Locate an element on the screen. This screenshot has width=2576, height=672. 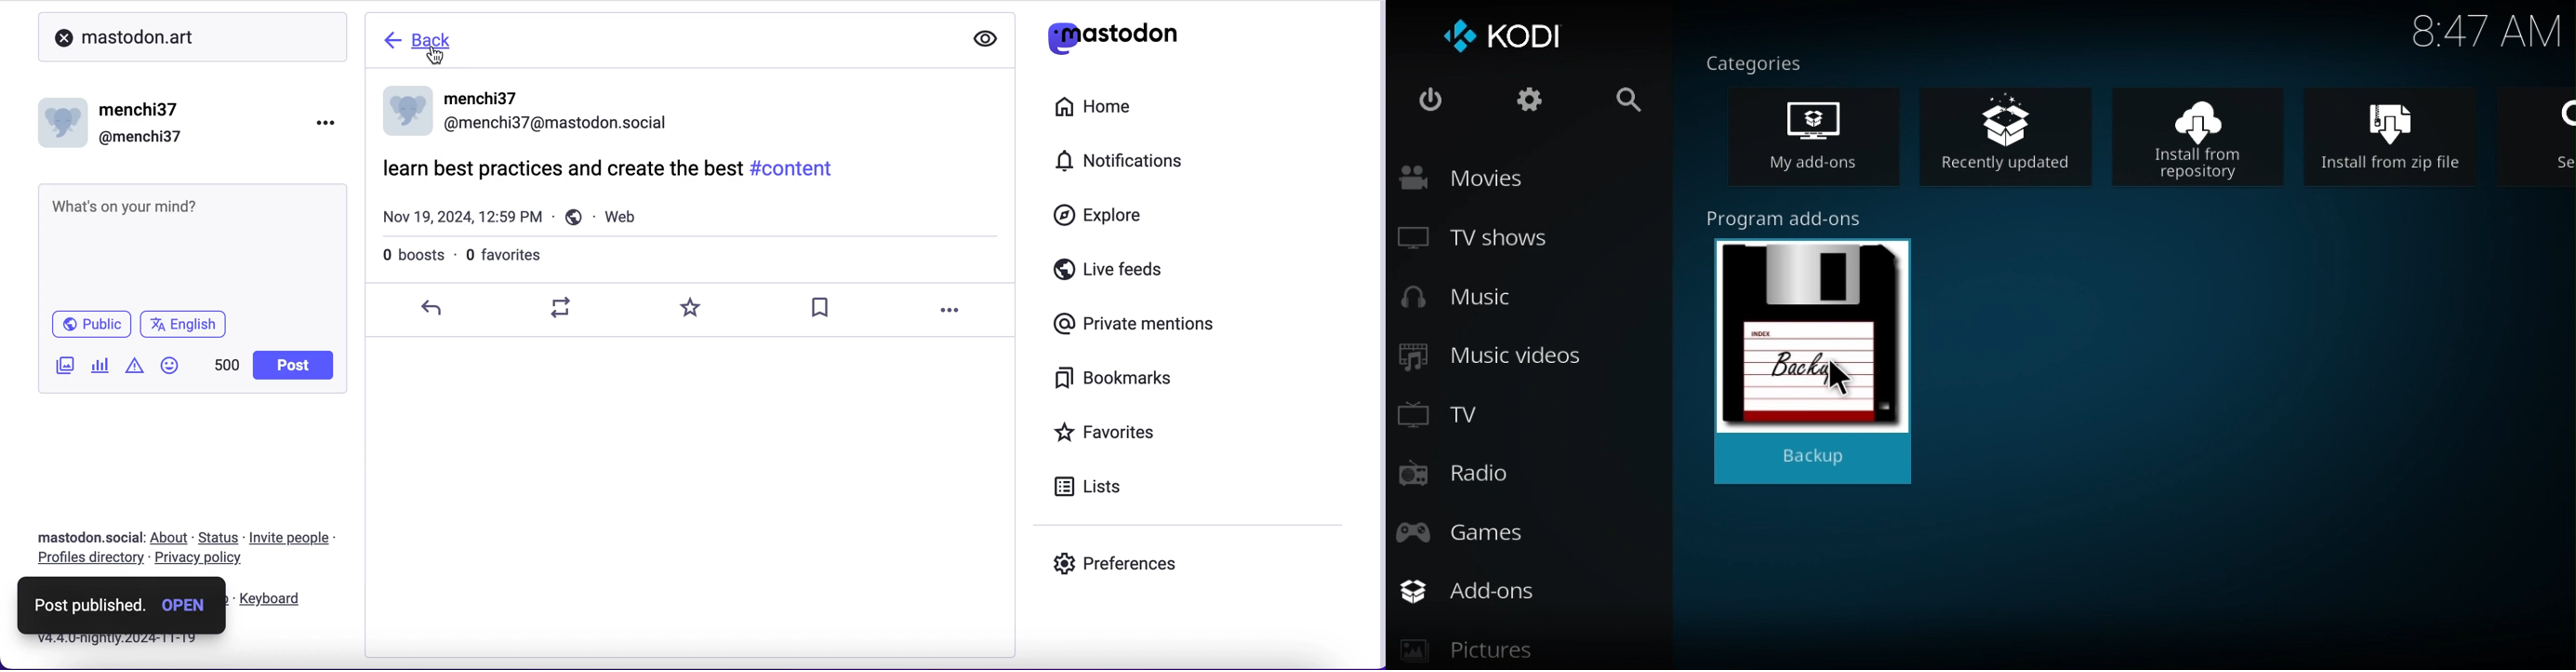
menchi37 is located at coordinates (485, 99).